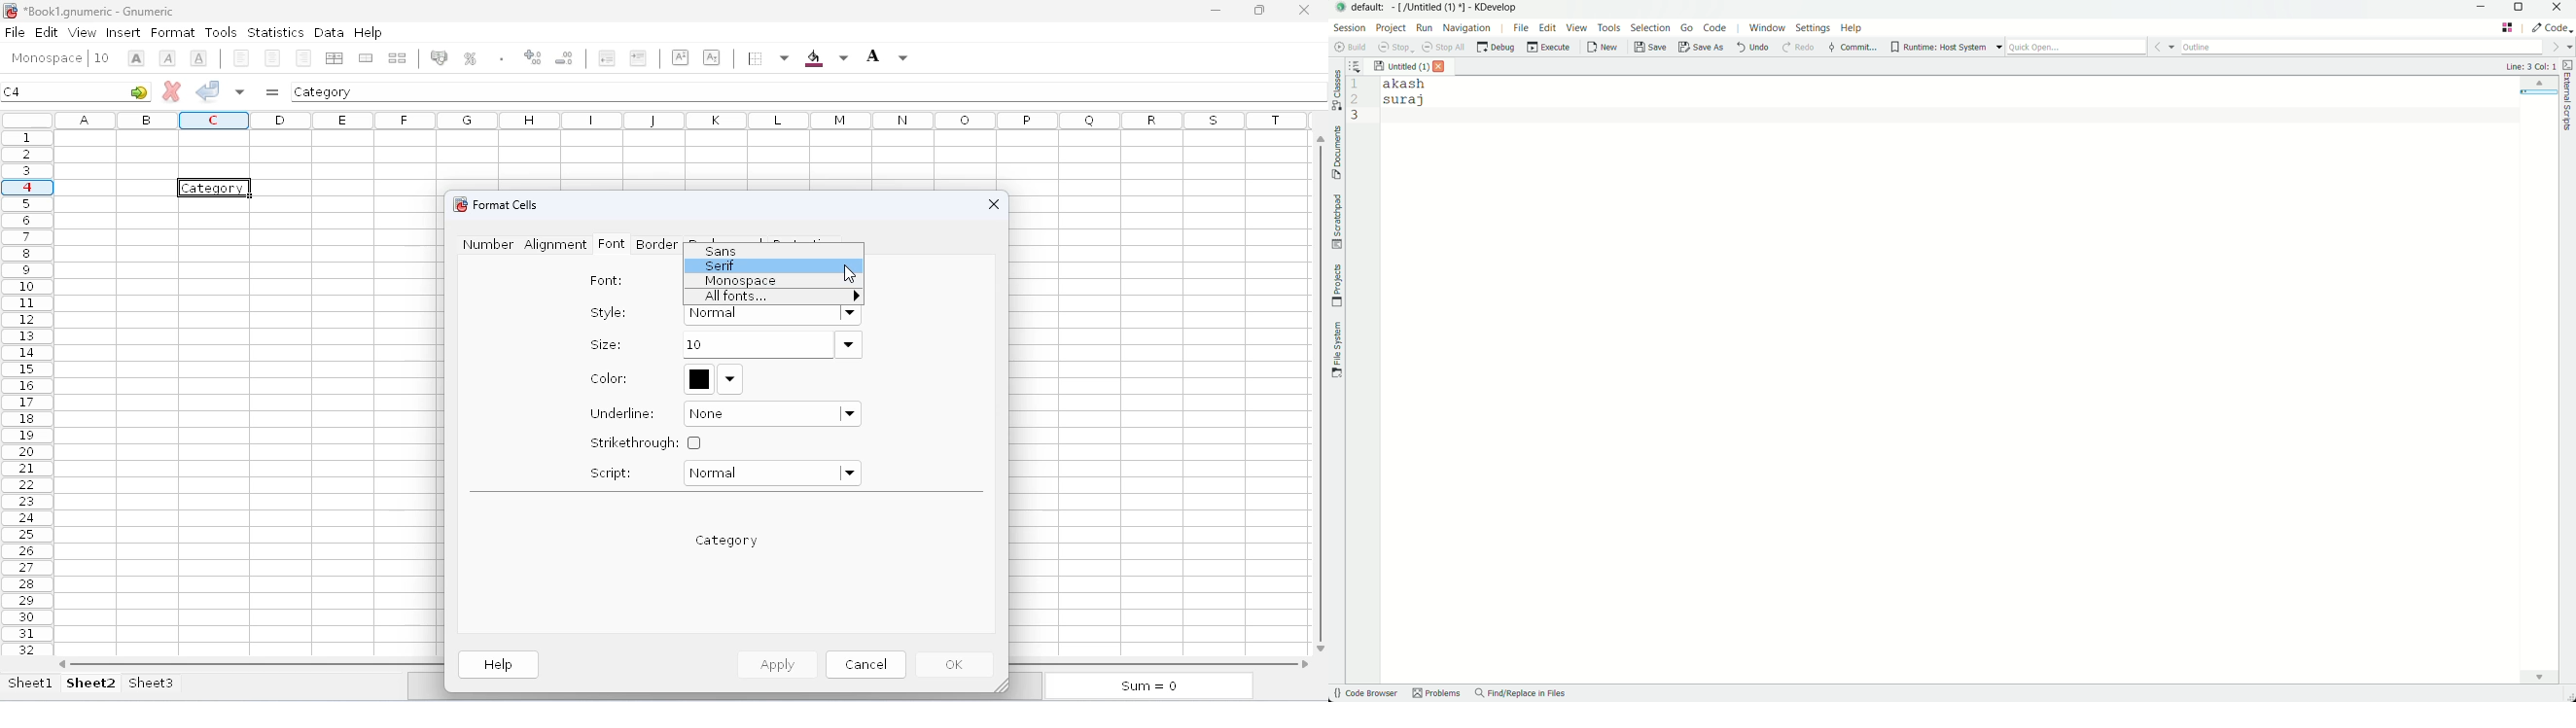 Image resolution: width=2576 pixels, height=728 pixels. I want to click on font:, so click(607, 281).